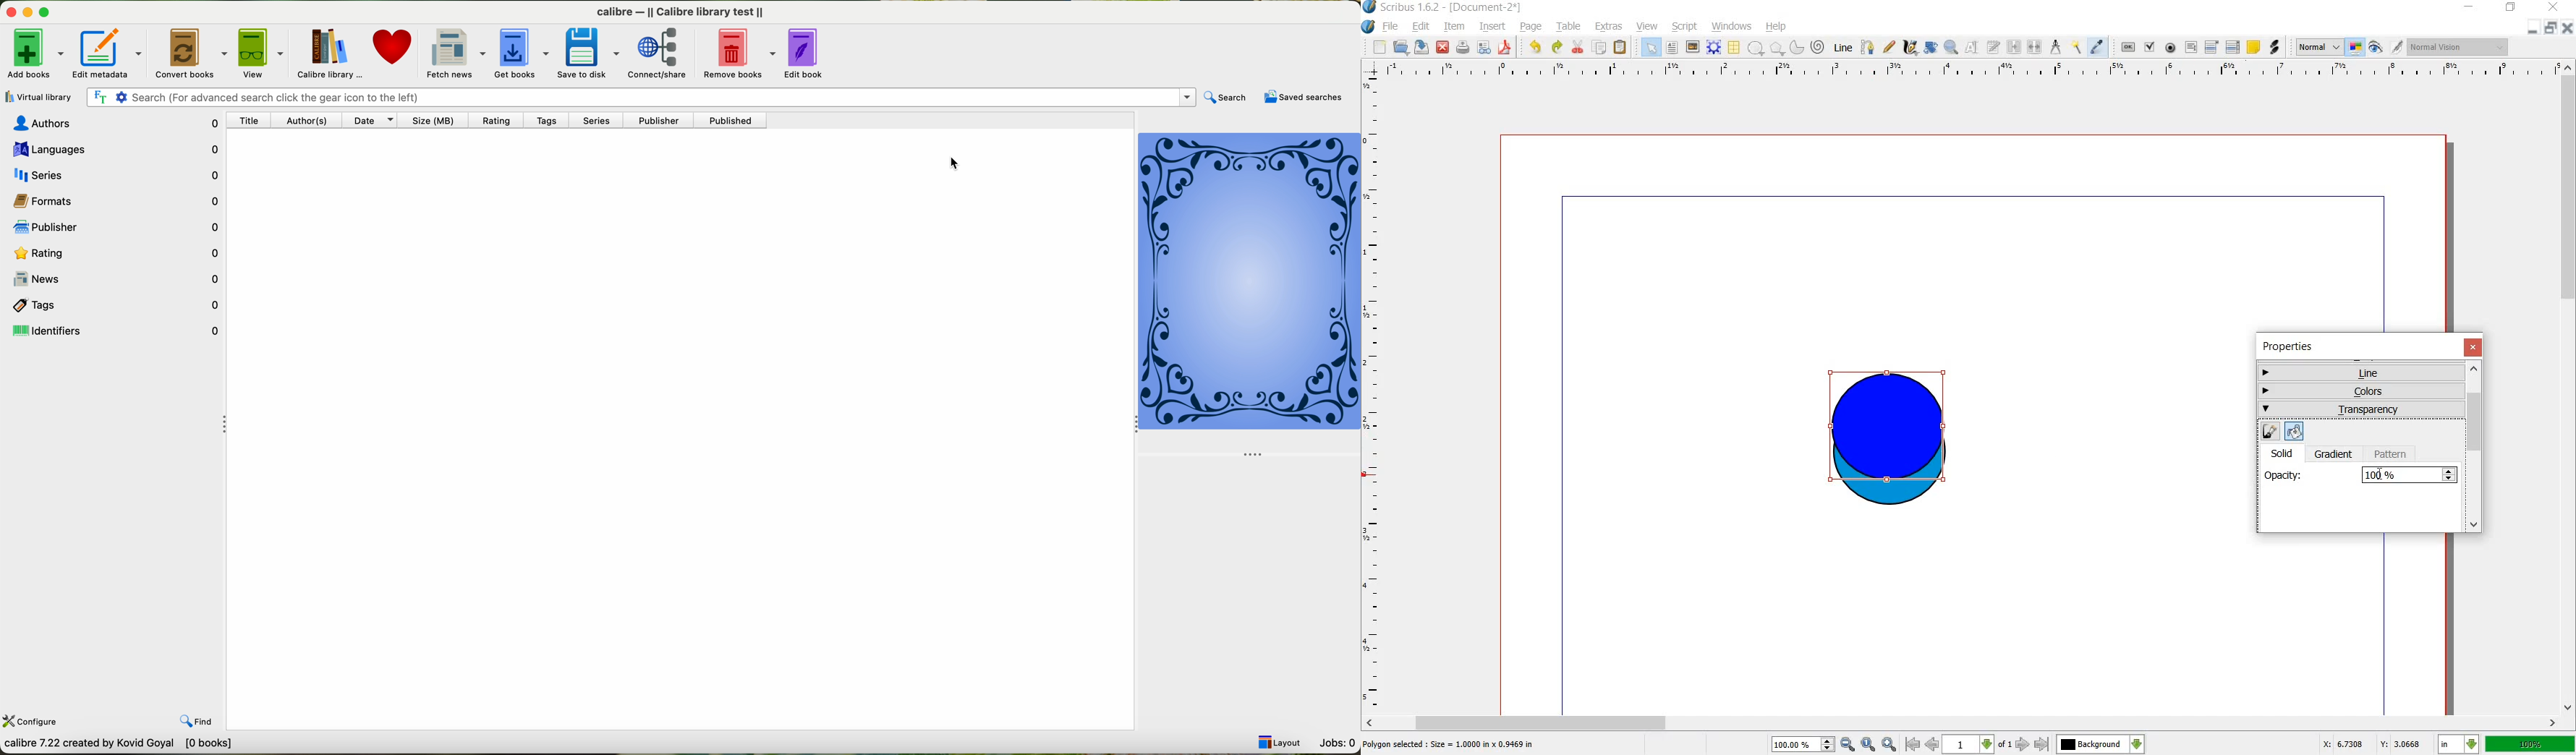 This screenshot has height=756, width=2576. I want to click on arc, so click(1796, 49).